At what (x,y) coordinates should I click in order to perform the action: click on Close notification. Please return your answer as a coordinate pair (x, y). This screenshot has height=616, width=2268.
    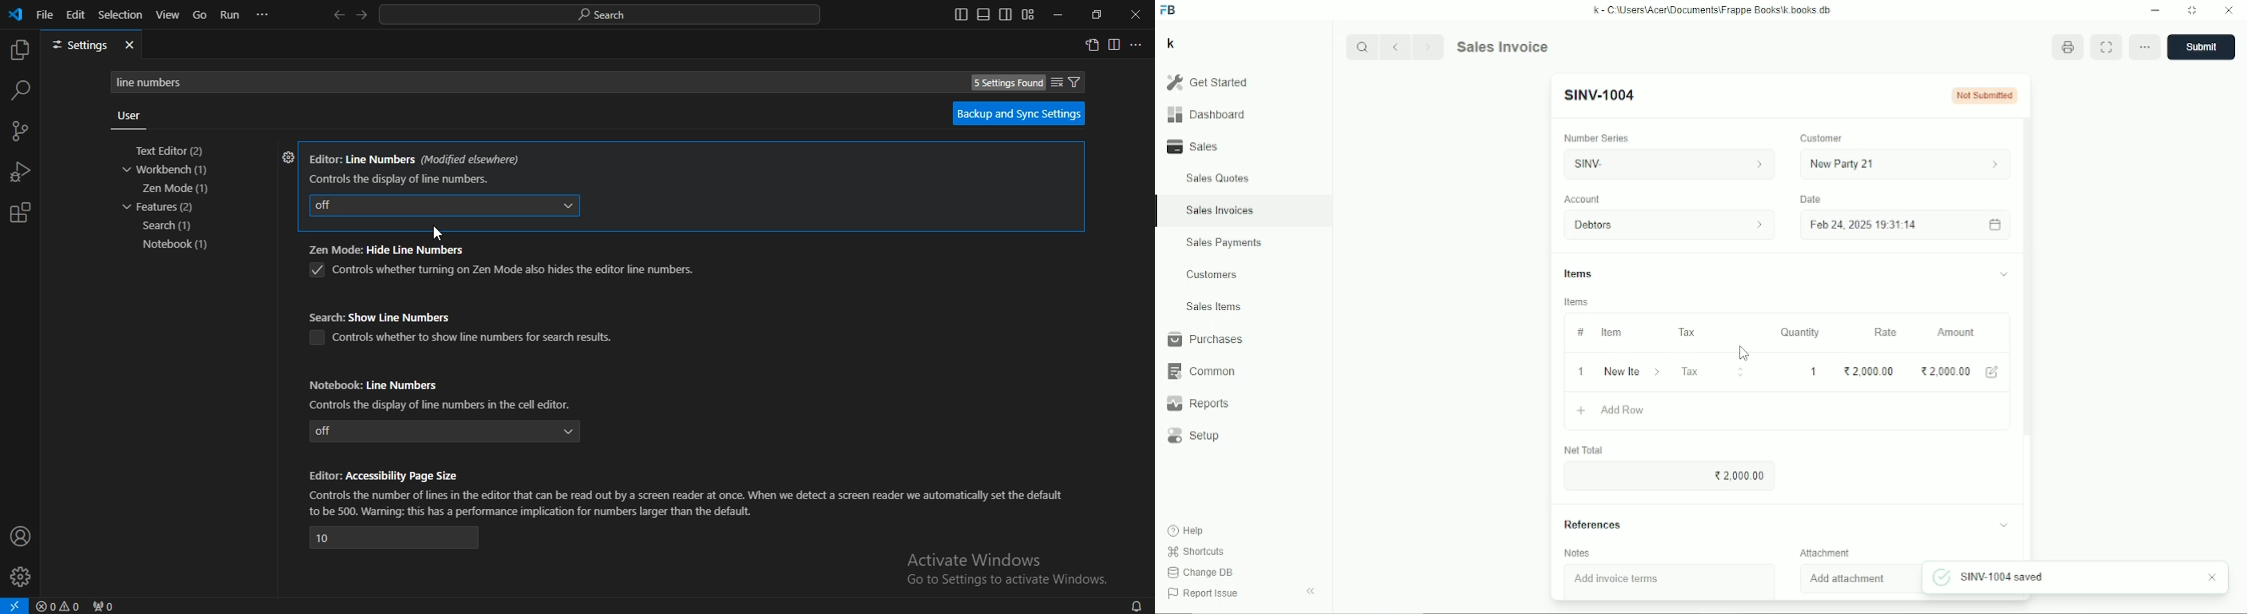
    Looking at the image, I should click on (2213, 578).